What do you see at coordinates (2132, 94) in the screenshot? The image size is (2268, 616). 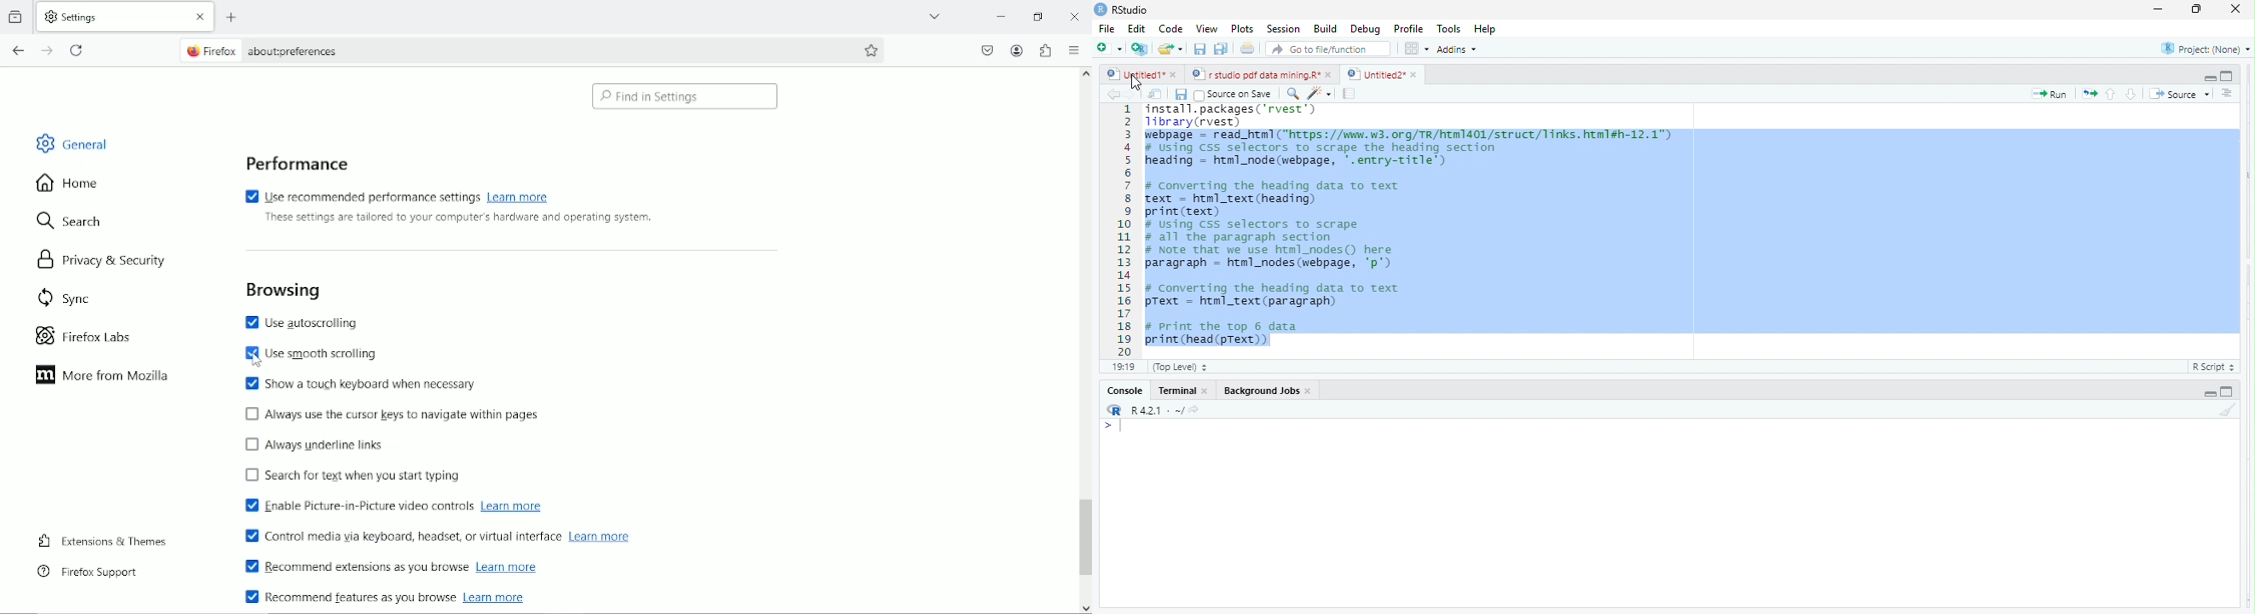 I see `go to next section/chunk` at bounding box center [2132, 94].